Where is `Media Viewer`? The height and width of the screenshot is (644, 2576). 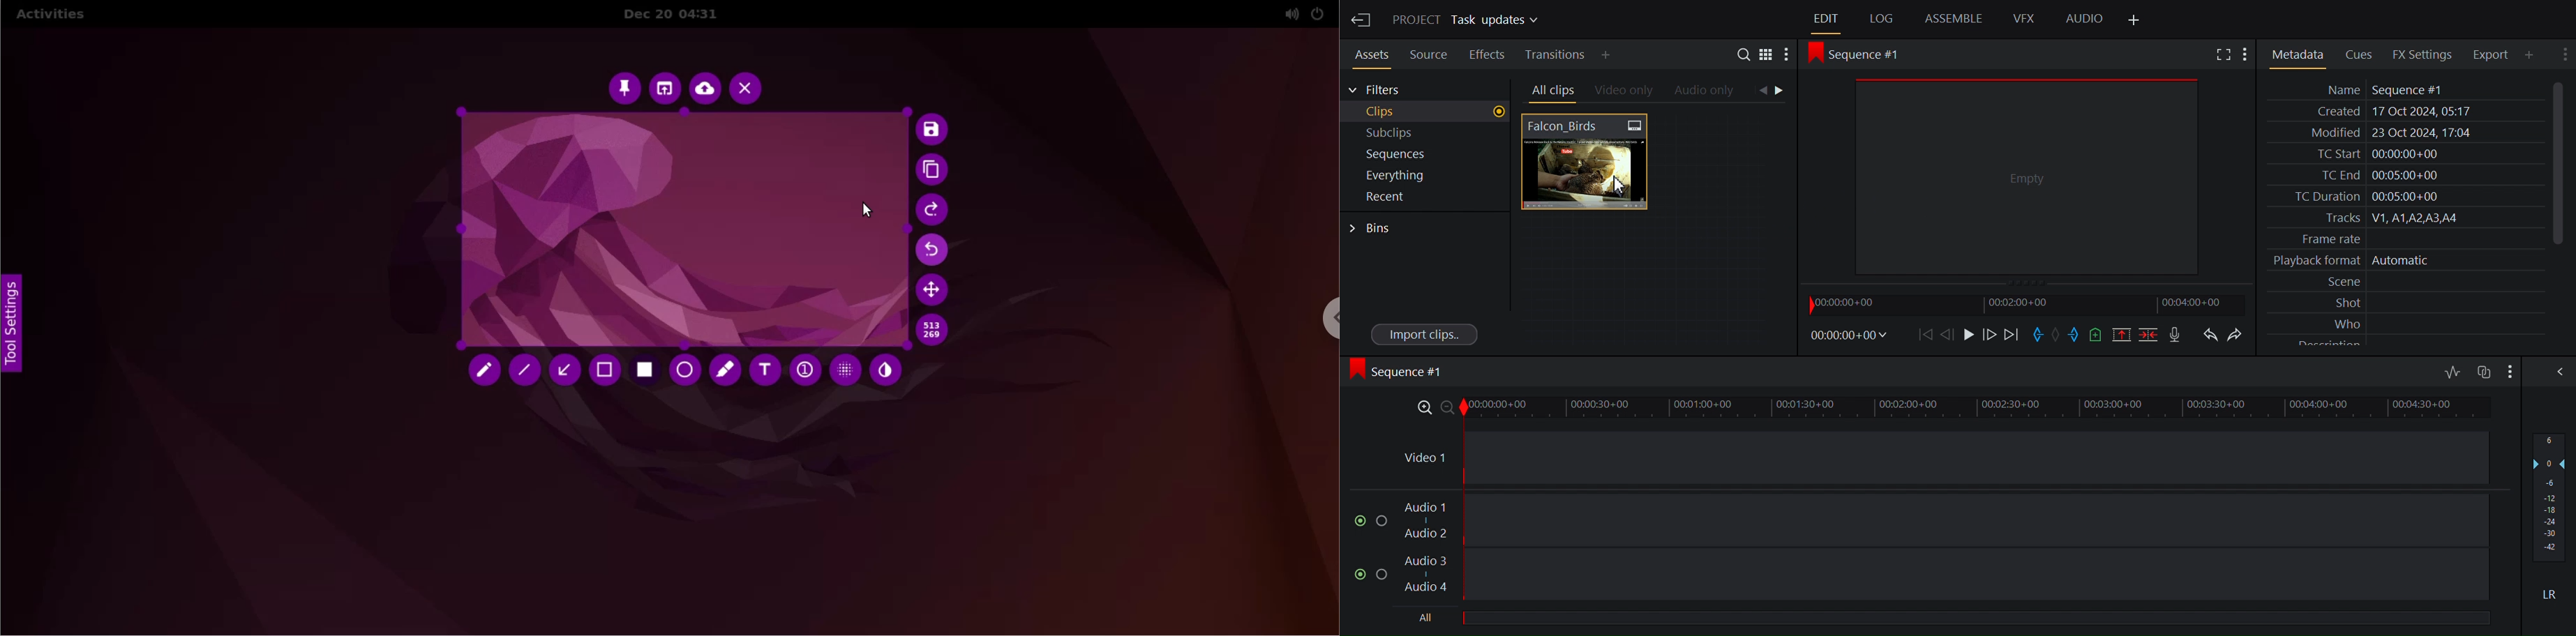 Media Viewer is located at coordinates (2027, 176).